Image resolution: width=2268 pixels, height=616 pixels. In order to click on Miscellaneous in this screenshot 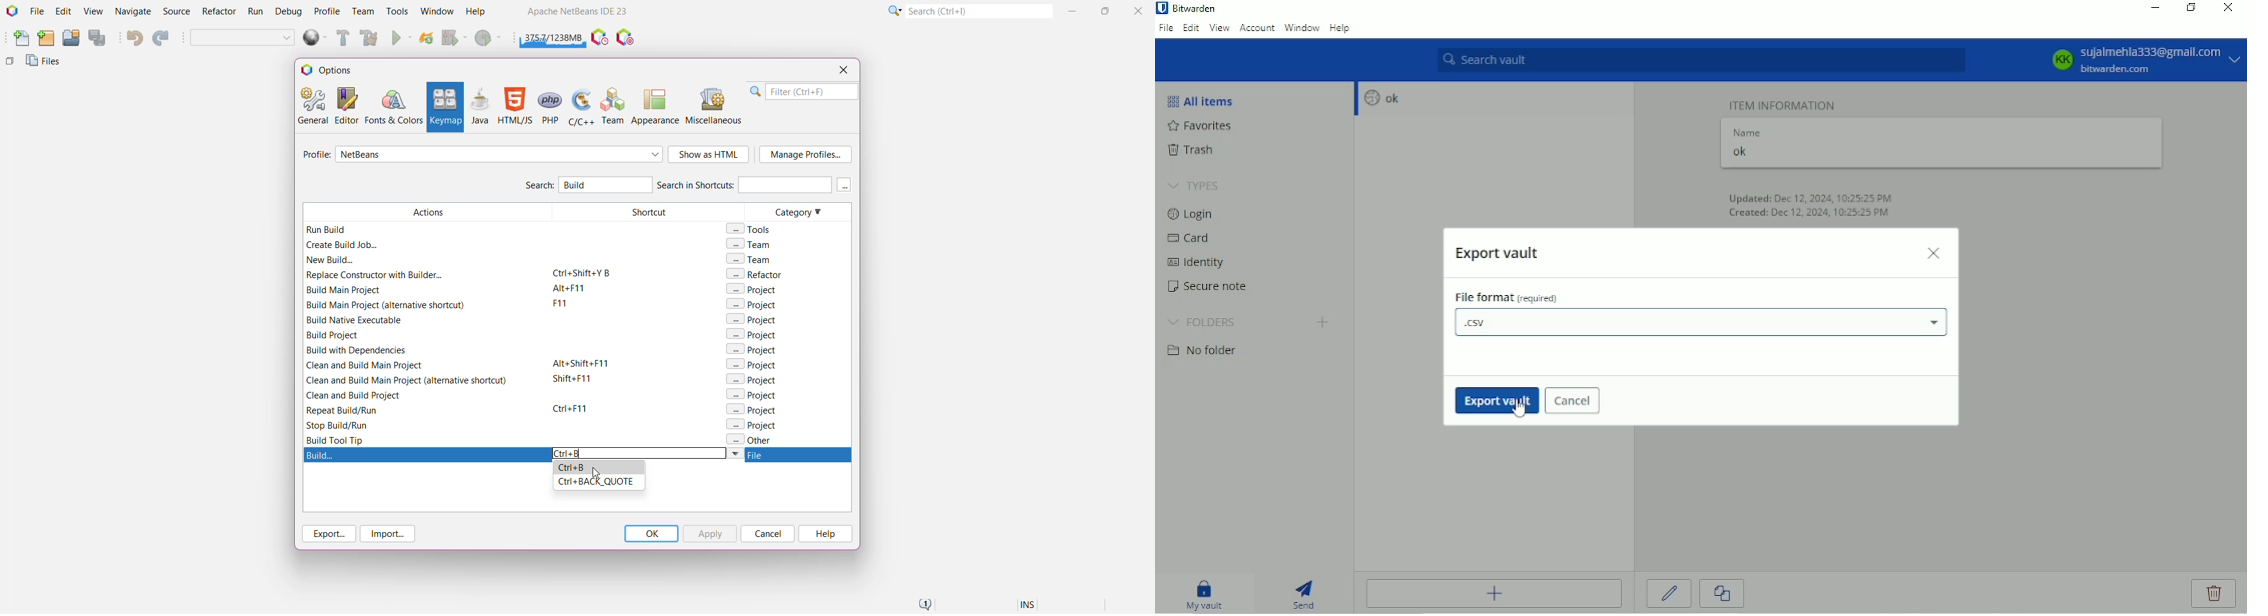, I will do `click(716, 106)`.